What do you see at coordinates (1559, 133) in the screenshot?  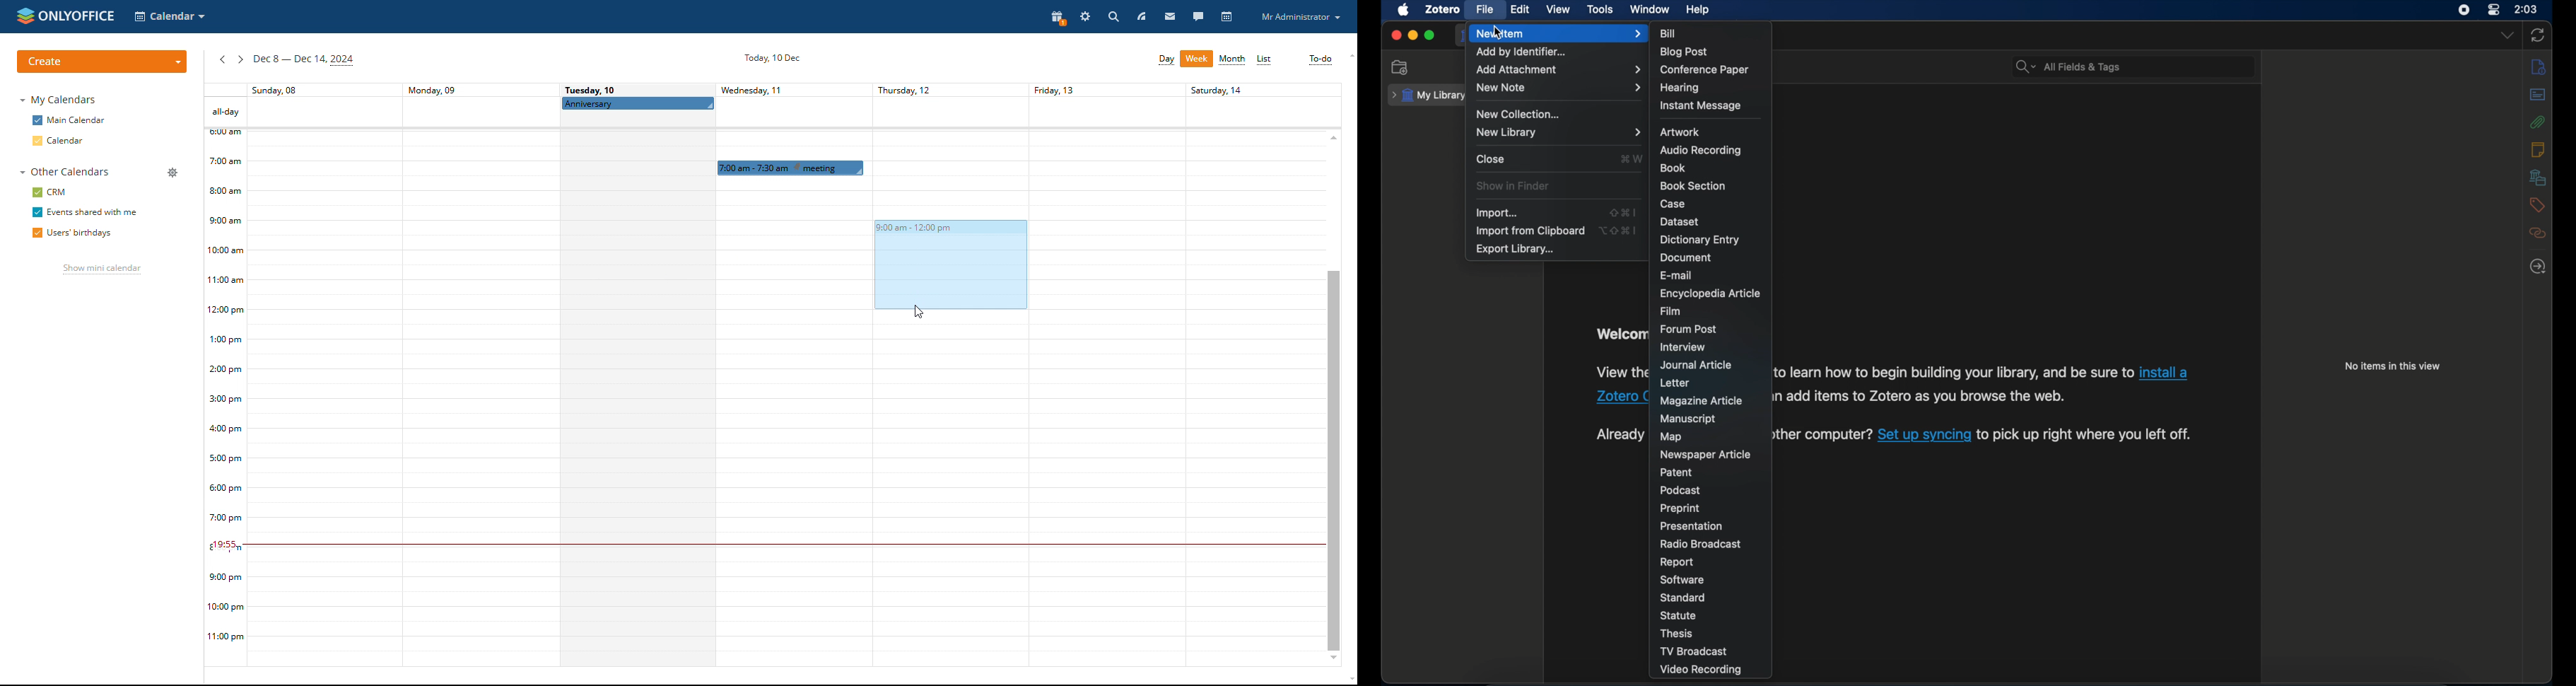 I see `new library` at bounding box center [1559, 133].